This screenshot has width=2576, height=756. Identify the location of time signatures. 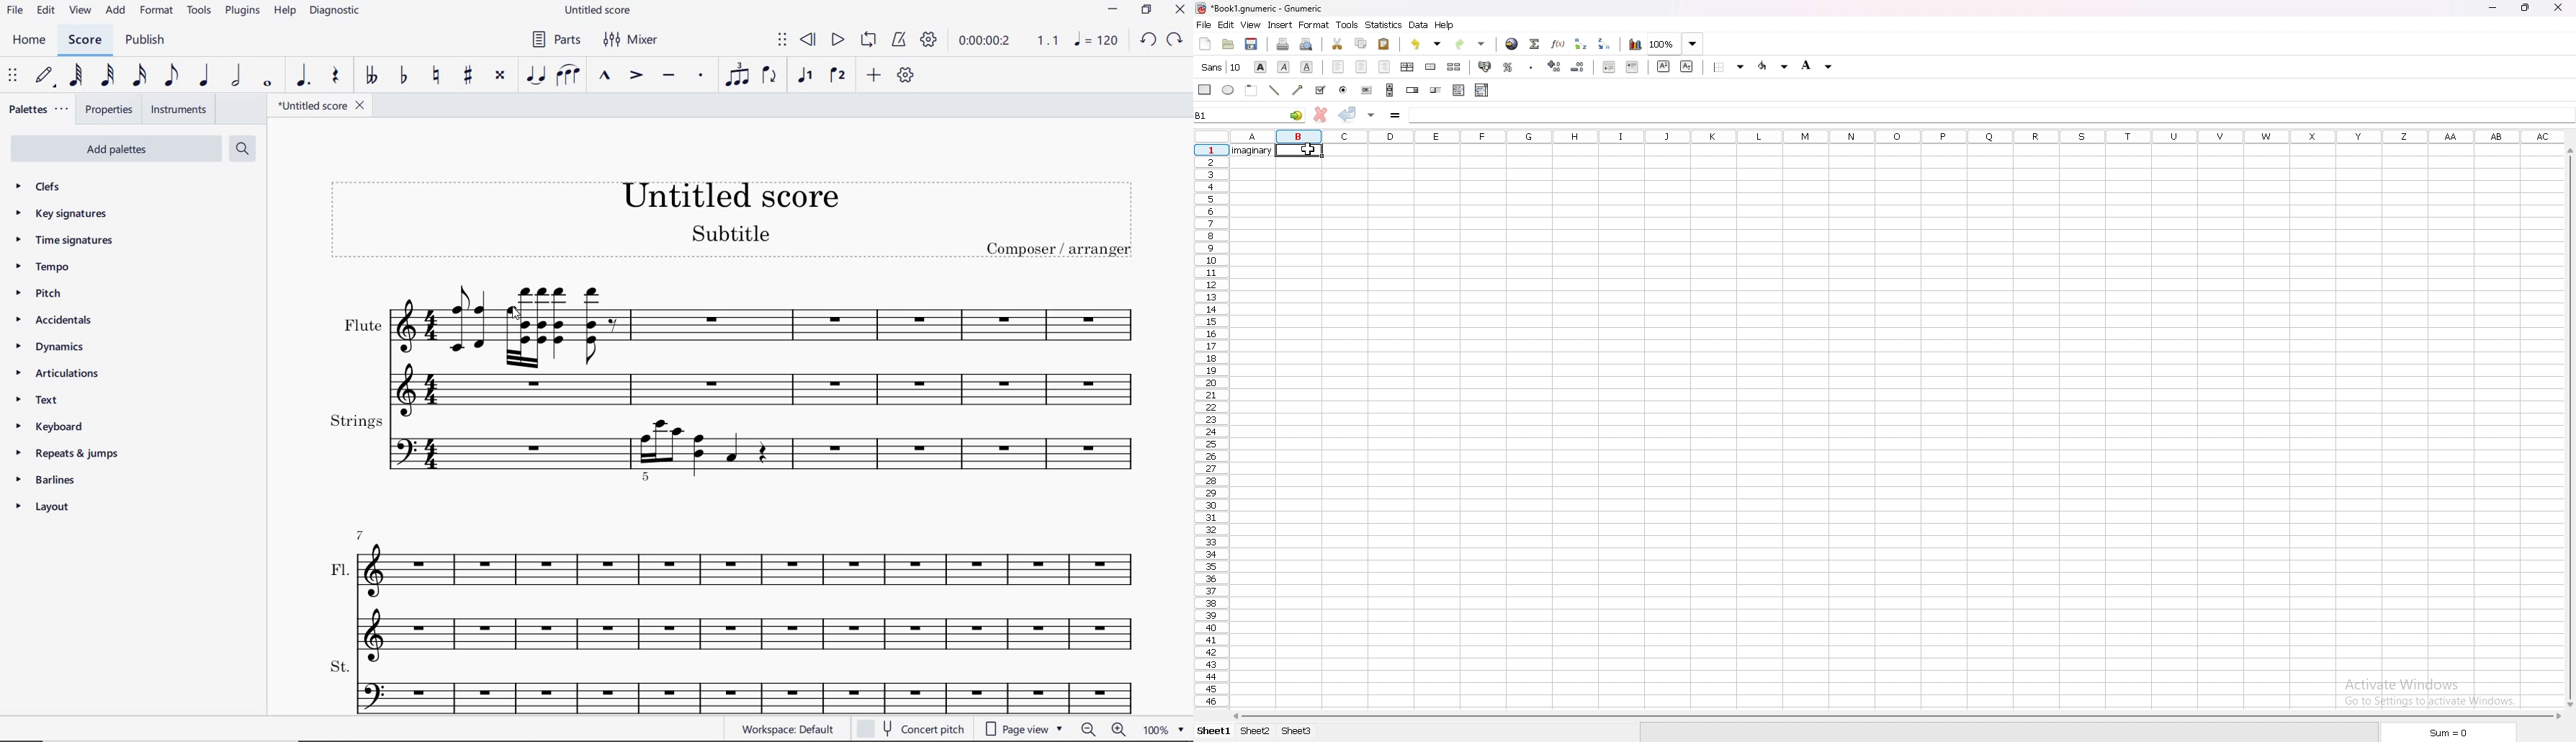
(70, 239).